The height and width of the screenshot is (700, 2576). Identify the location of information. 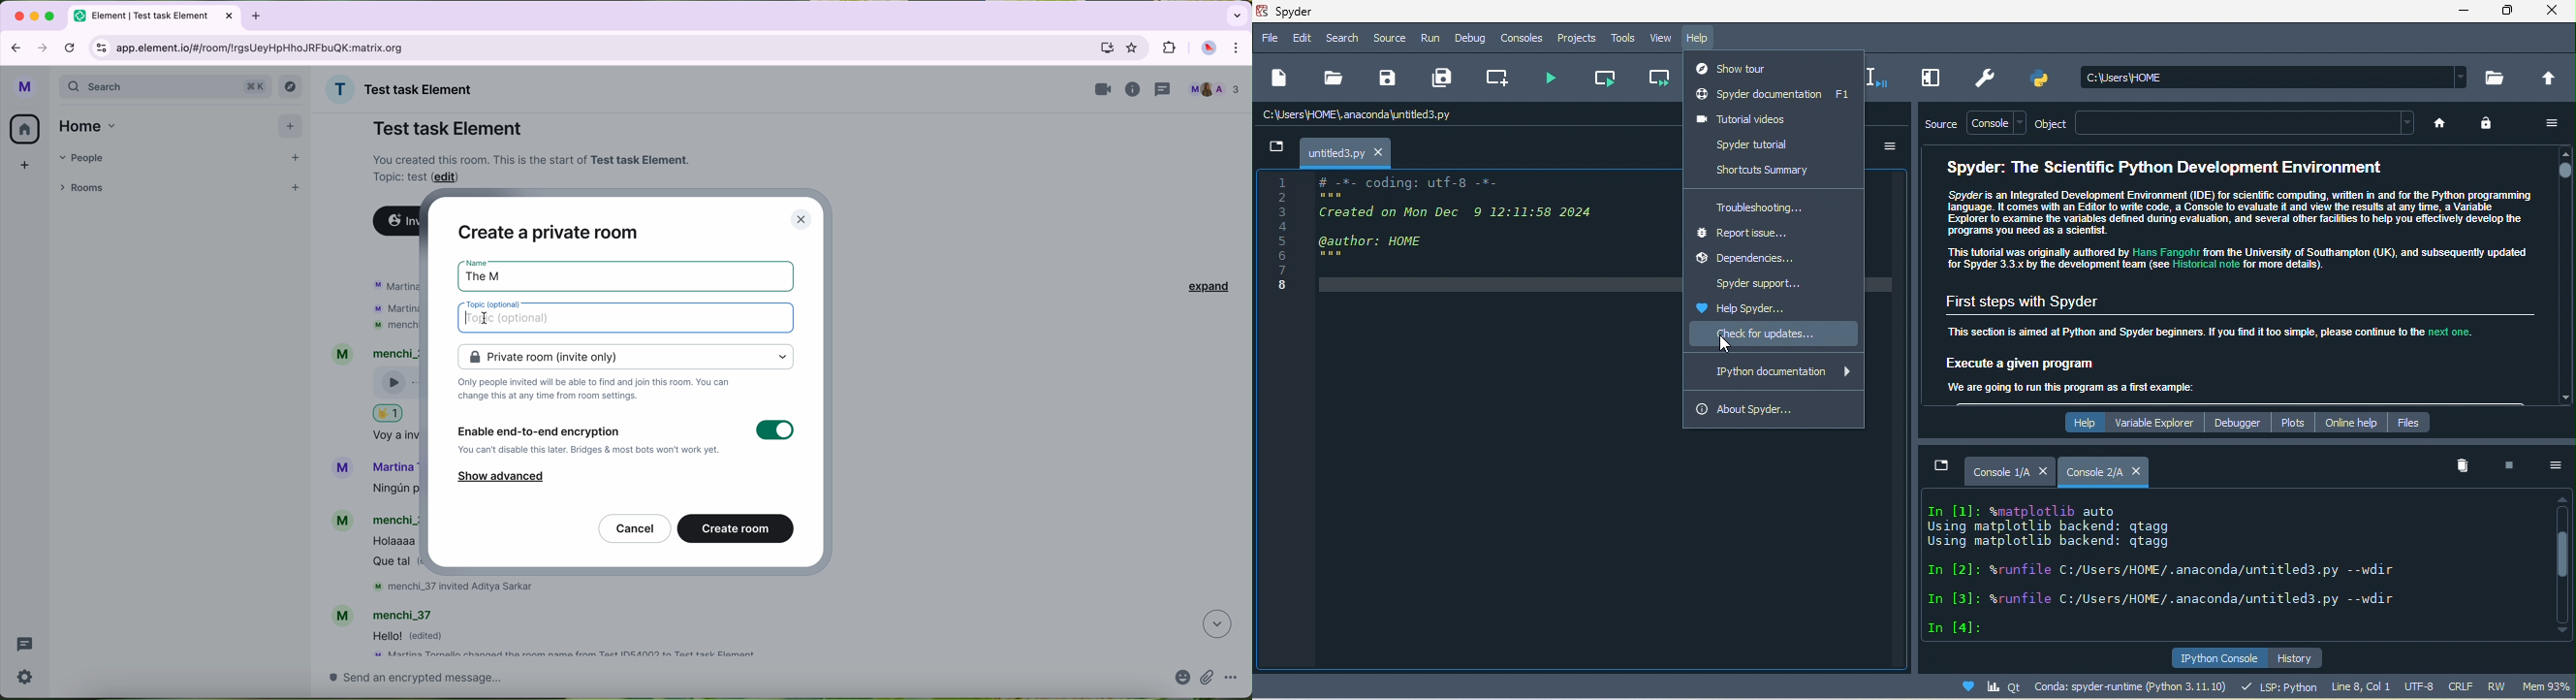
(1135, 90).